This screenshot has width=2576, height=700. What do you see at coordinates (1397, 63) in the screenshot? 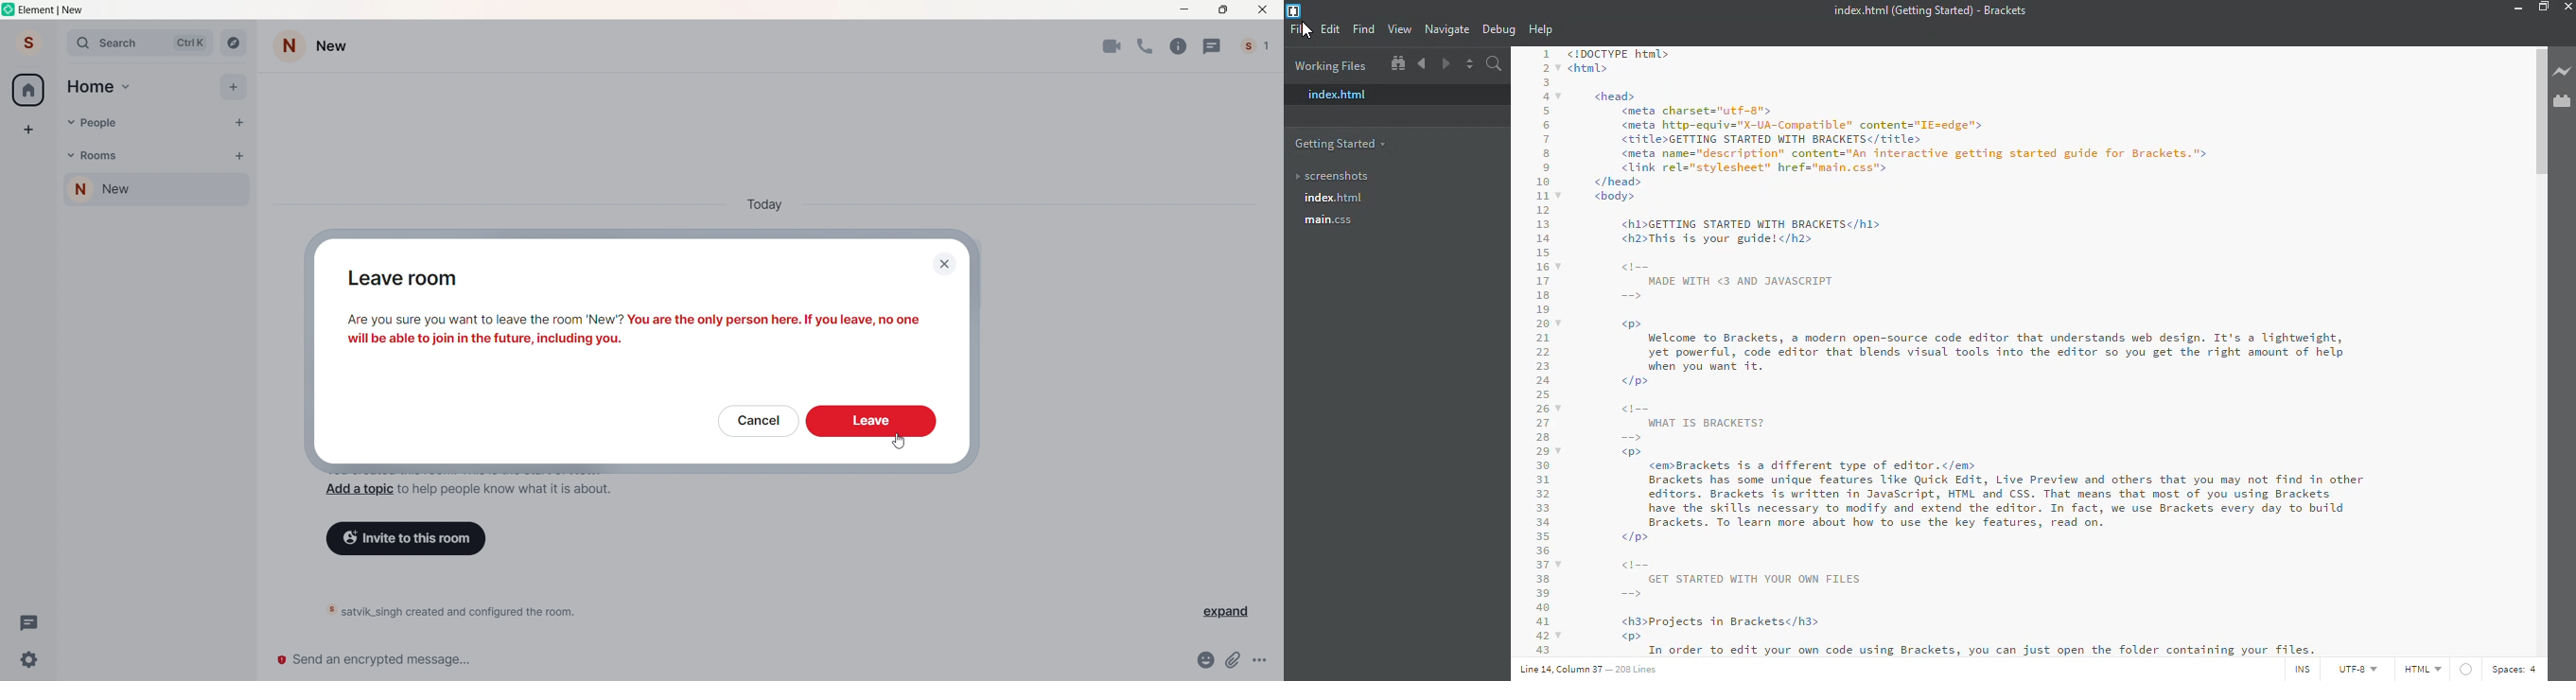
I see `show in file tree` at bounding box center [1397, 63].